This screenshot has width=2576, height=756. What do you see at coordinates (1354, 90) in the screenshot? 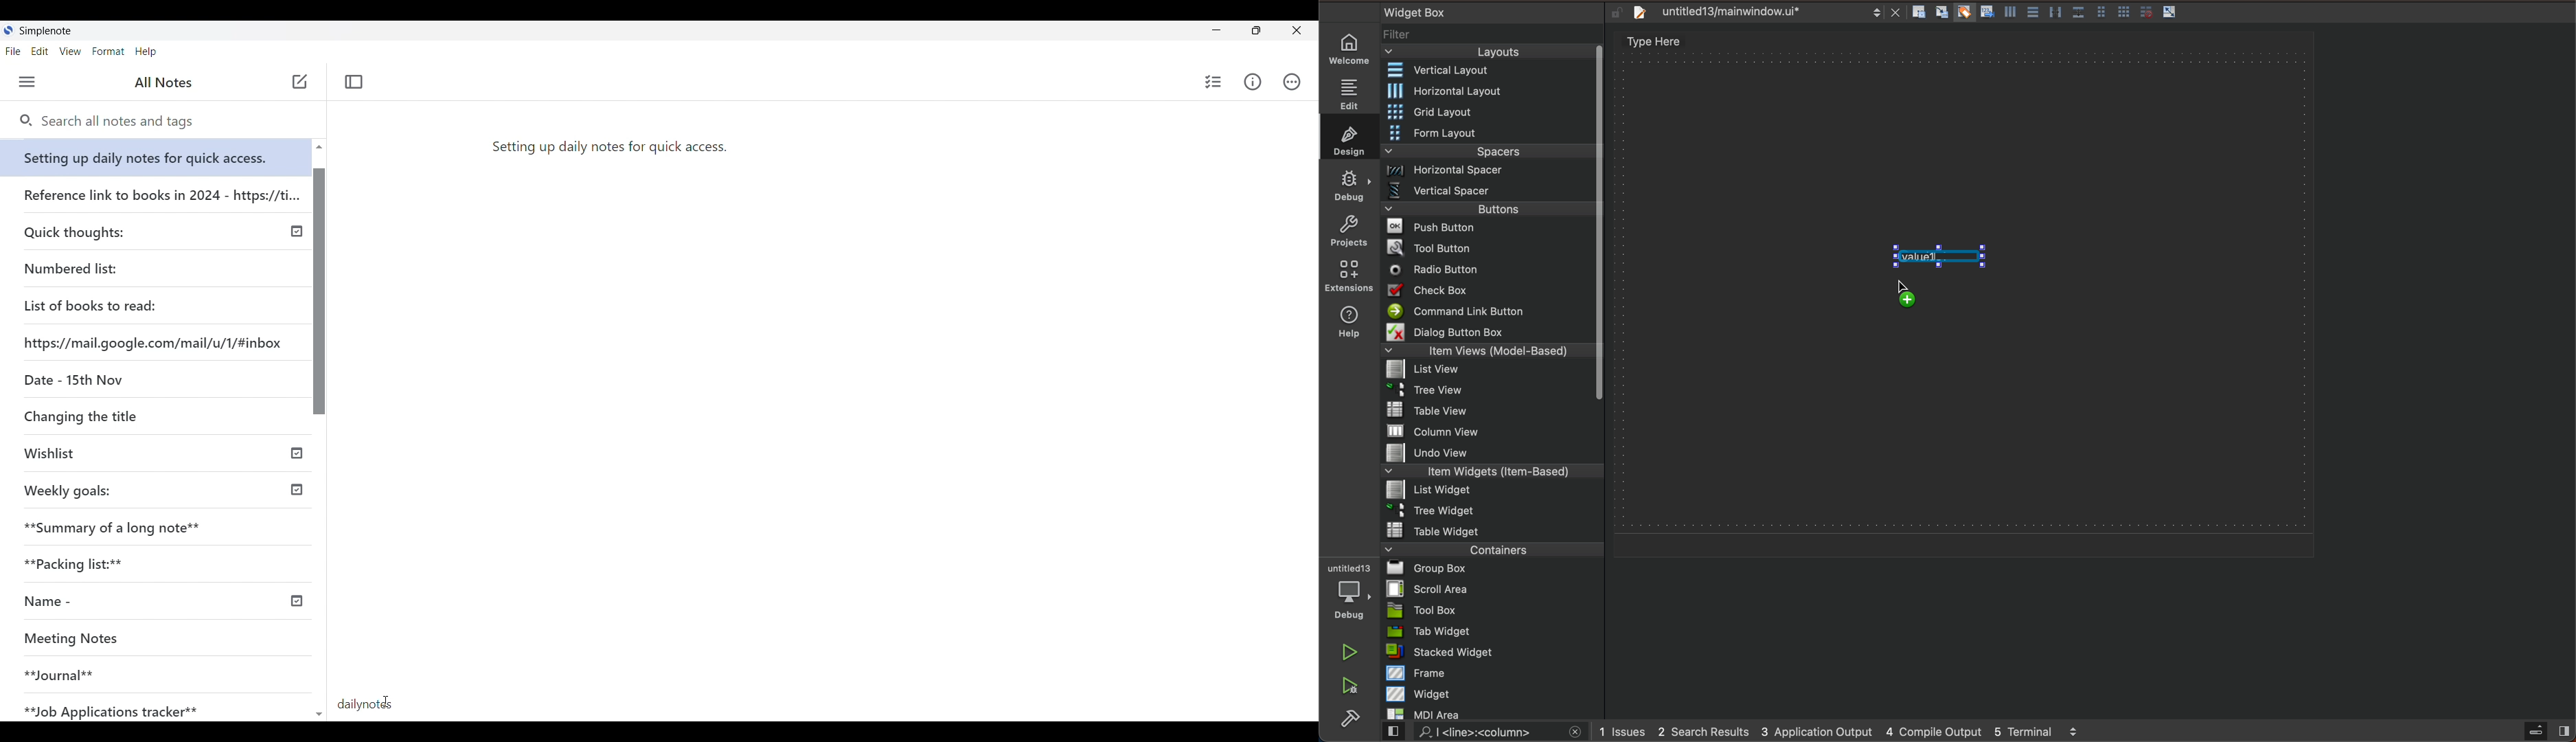
I see `edit` at bounding box center [1354, 90].